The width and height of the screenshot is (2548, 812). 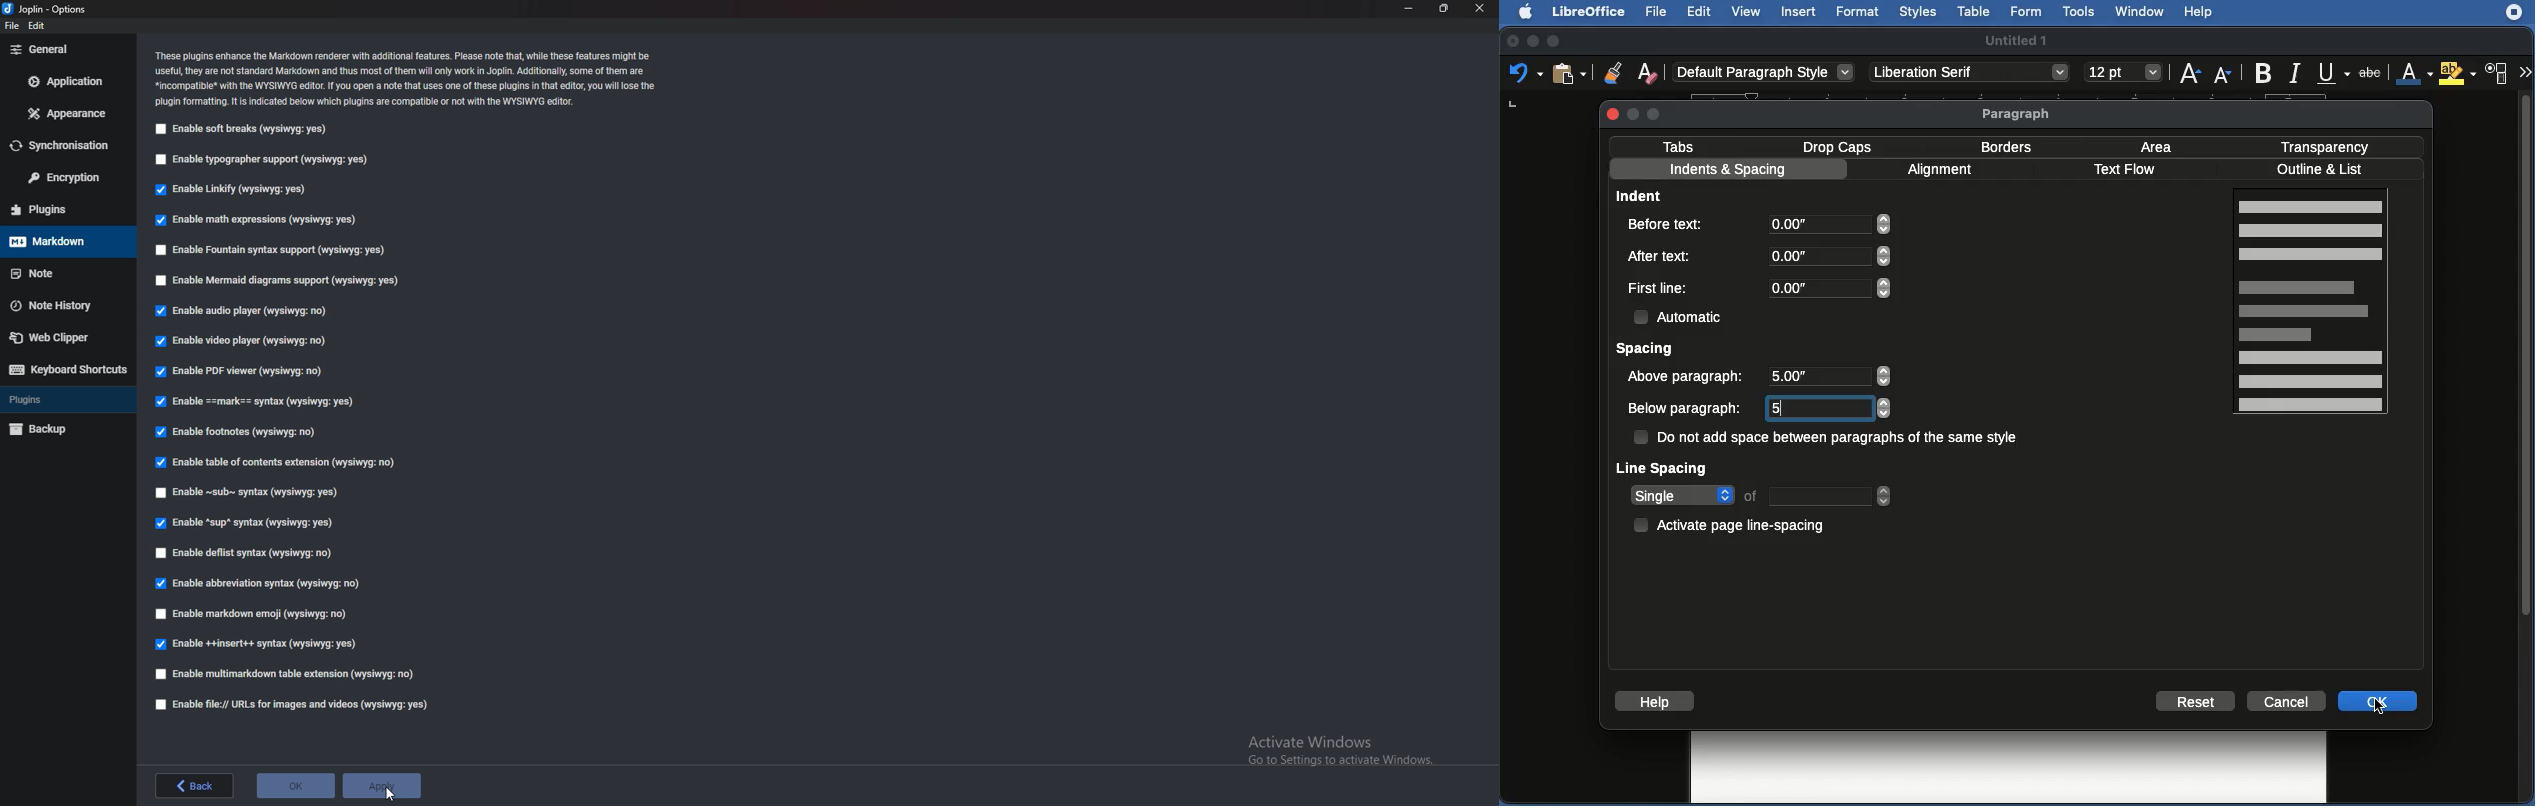 I want to click on ok, so click(x=295, y=785).